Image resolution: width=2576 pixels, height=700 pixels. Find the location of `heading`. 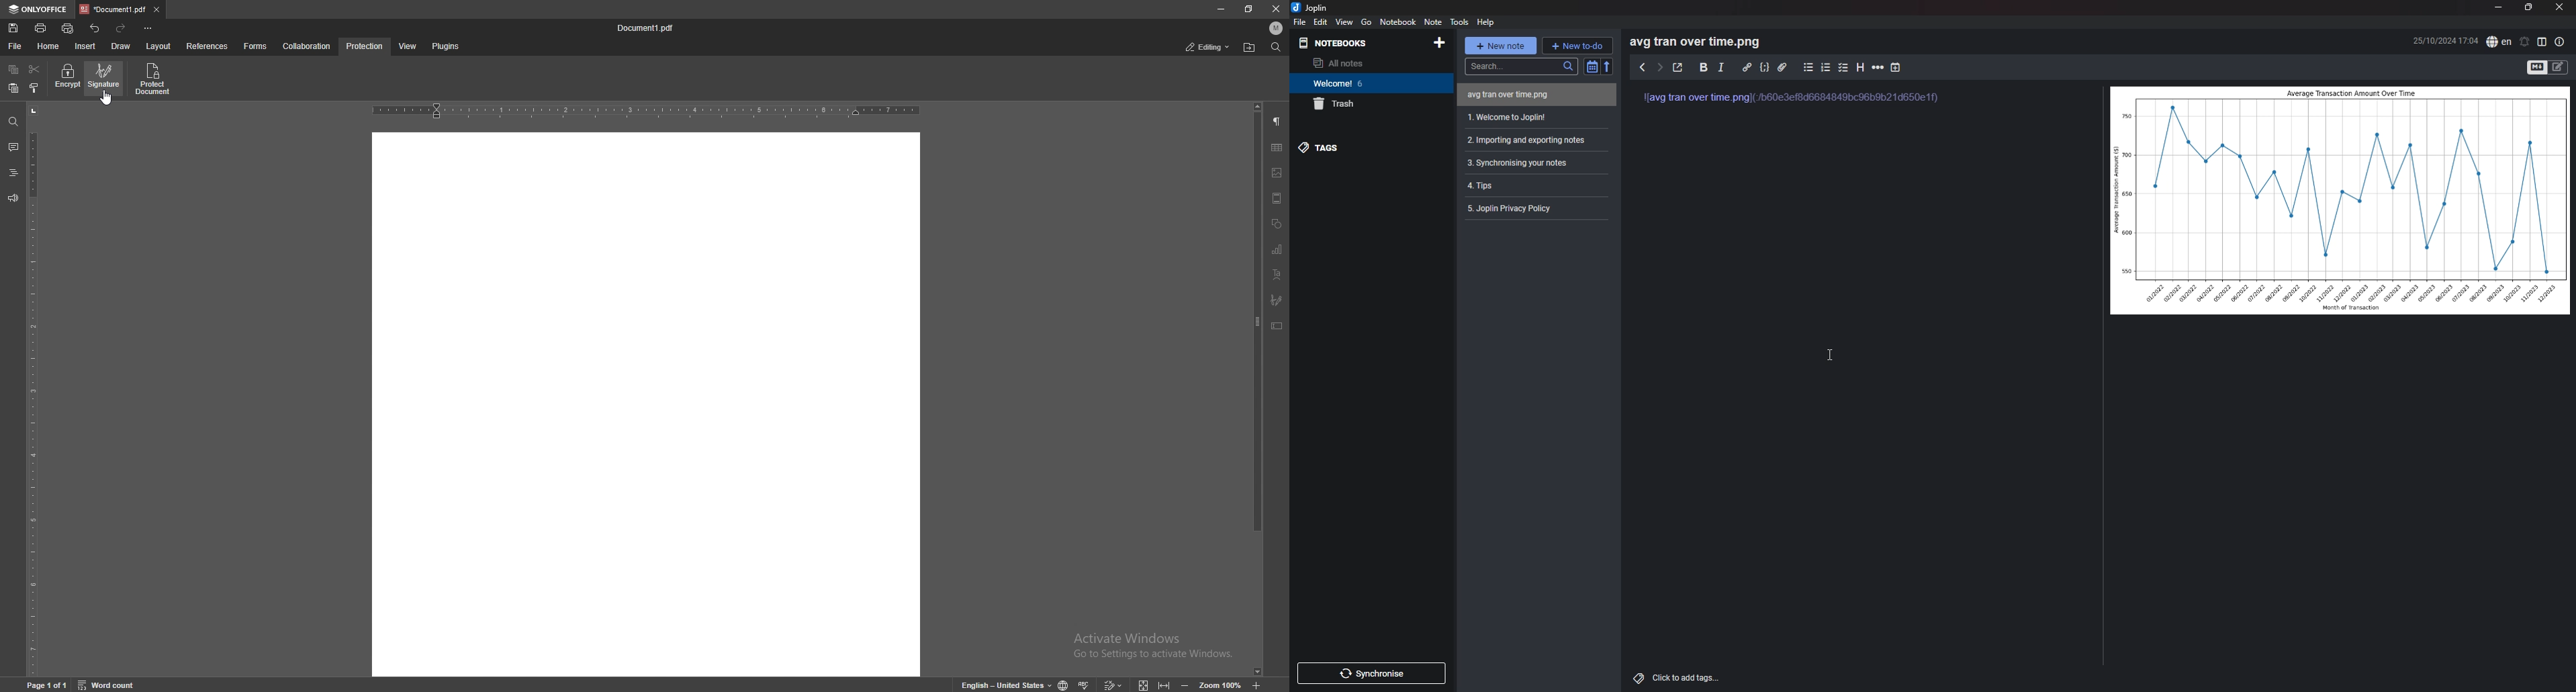

heading is located at coordinates (1860, 68).